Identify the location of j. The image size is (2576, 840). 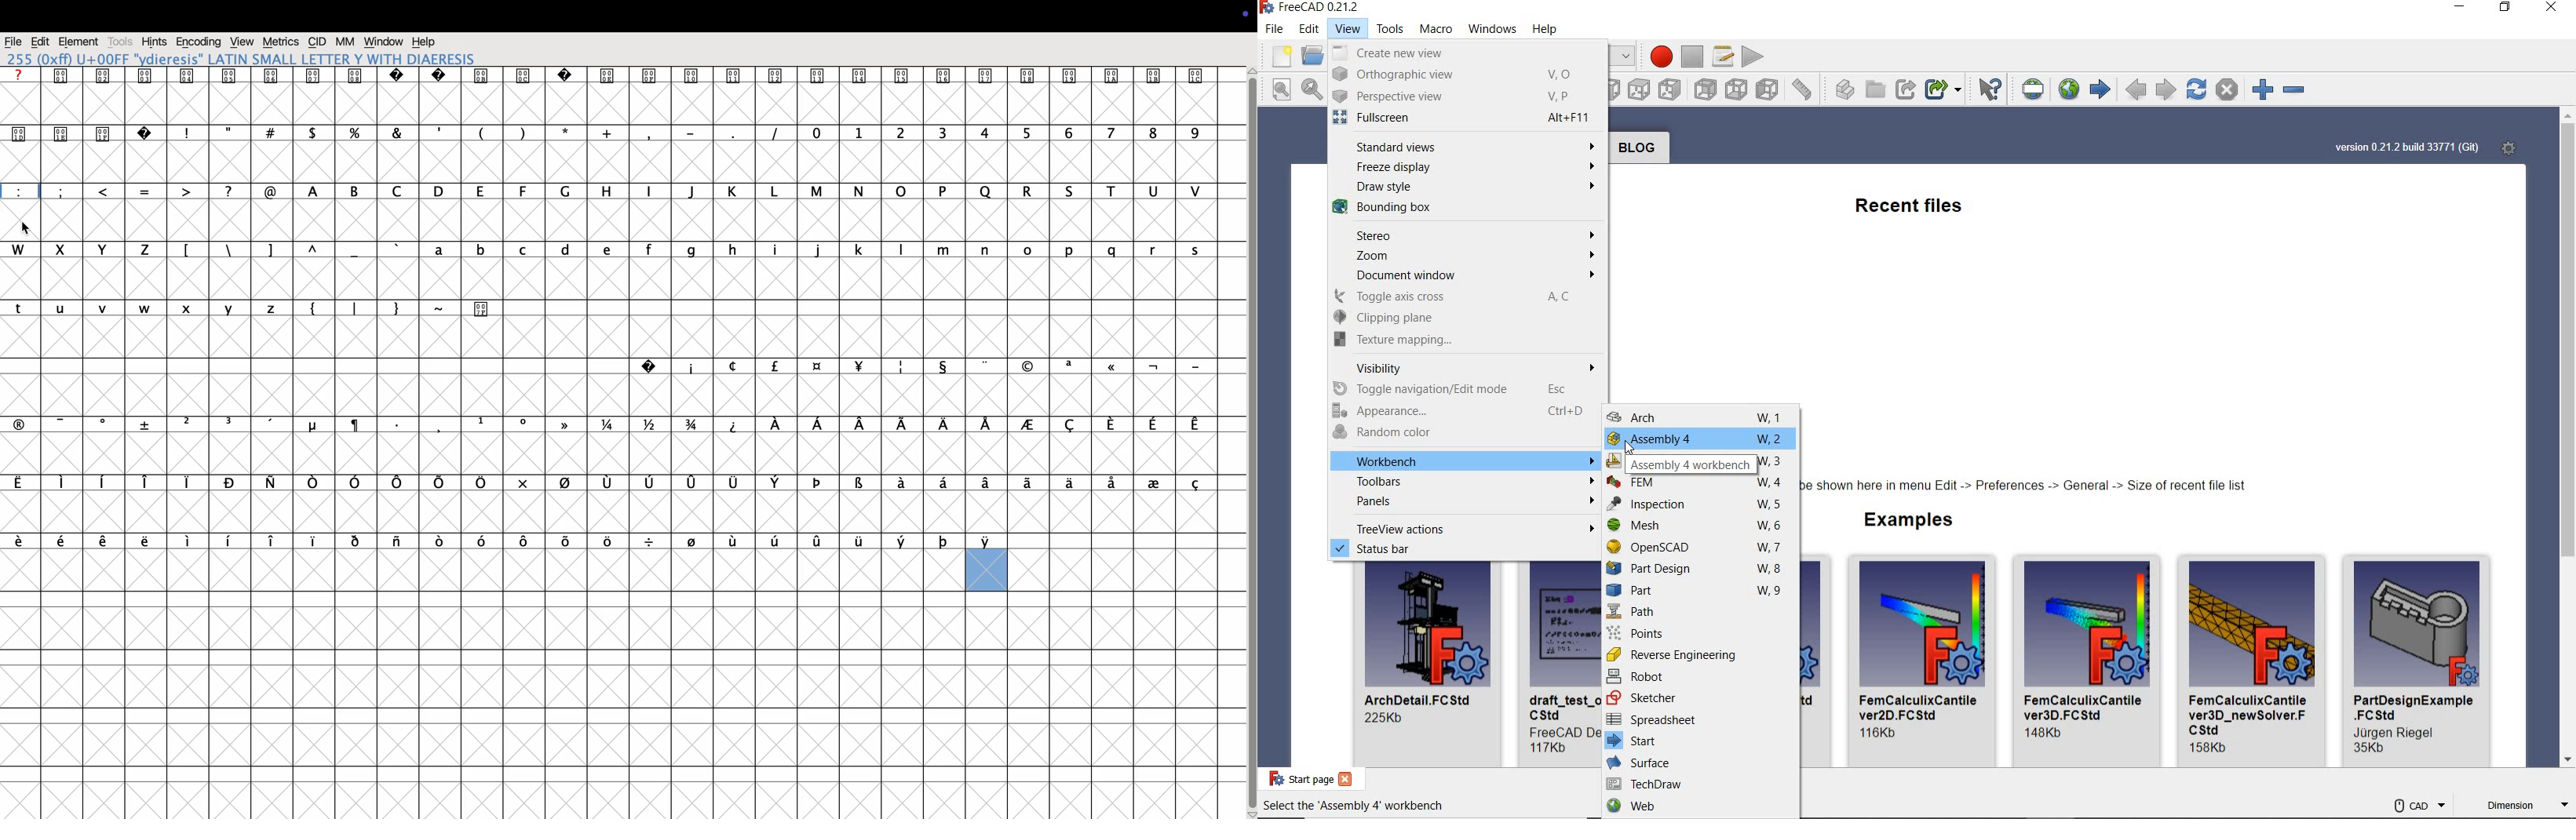
(696, 212).